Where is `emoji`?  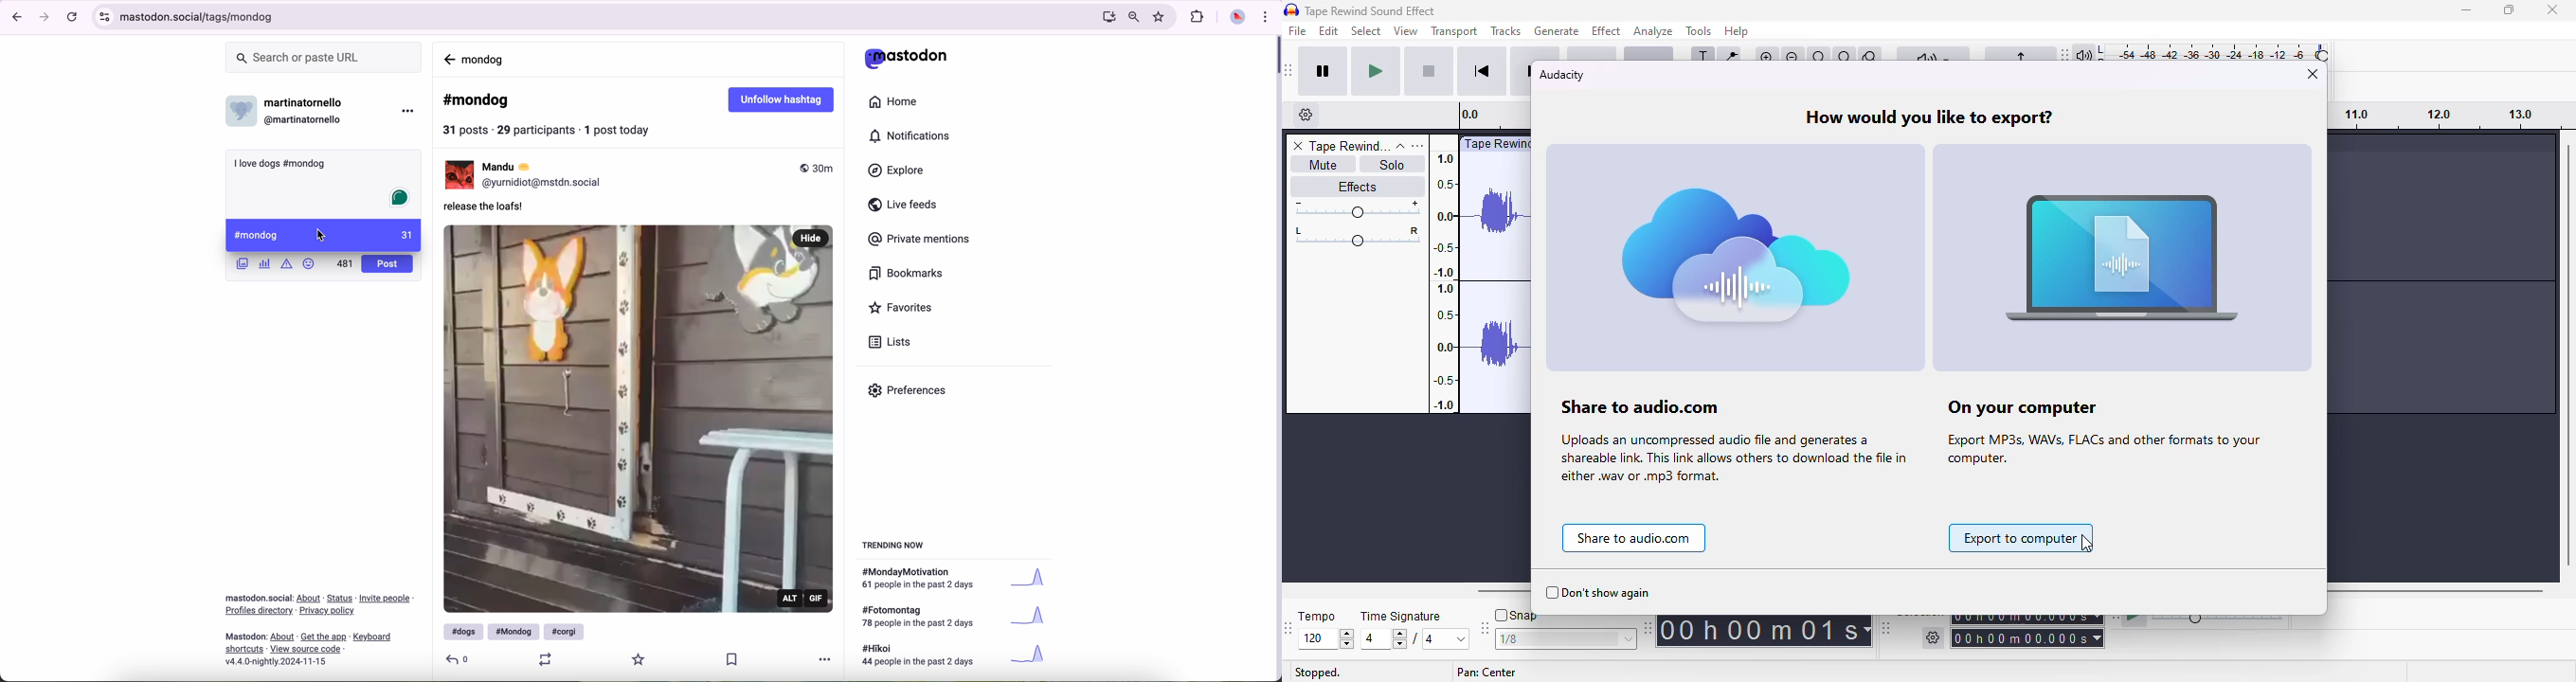
emoji is located at coordinates (308, 265).